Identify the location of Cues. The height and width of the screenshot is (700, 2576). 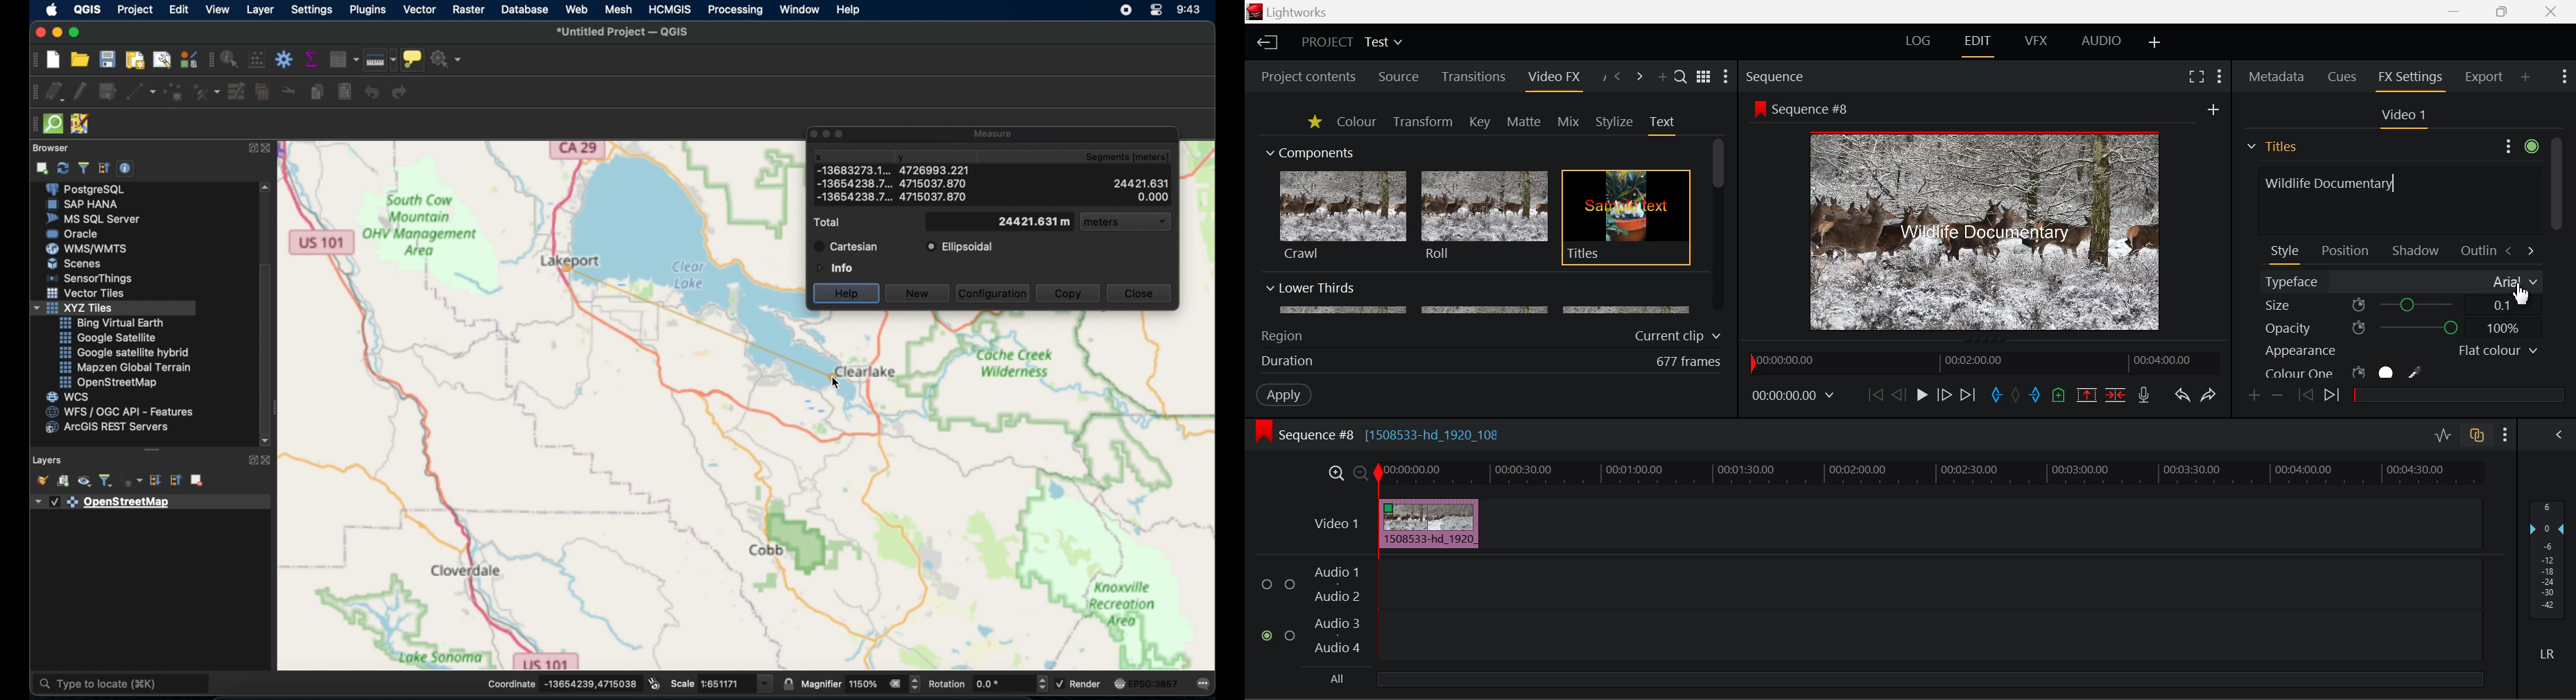
(2344, 77).